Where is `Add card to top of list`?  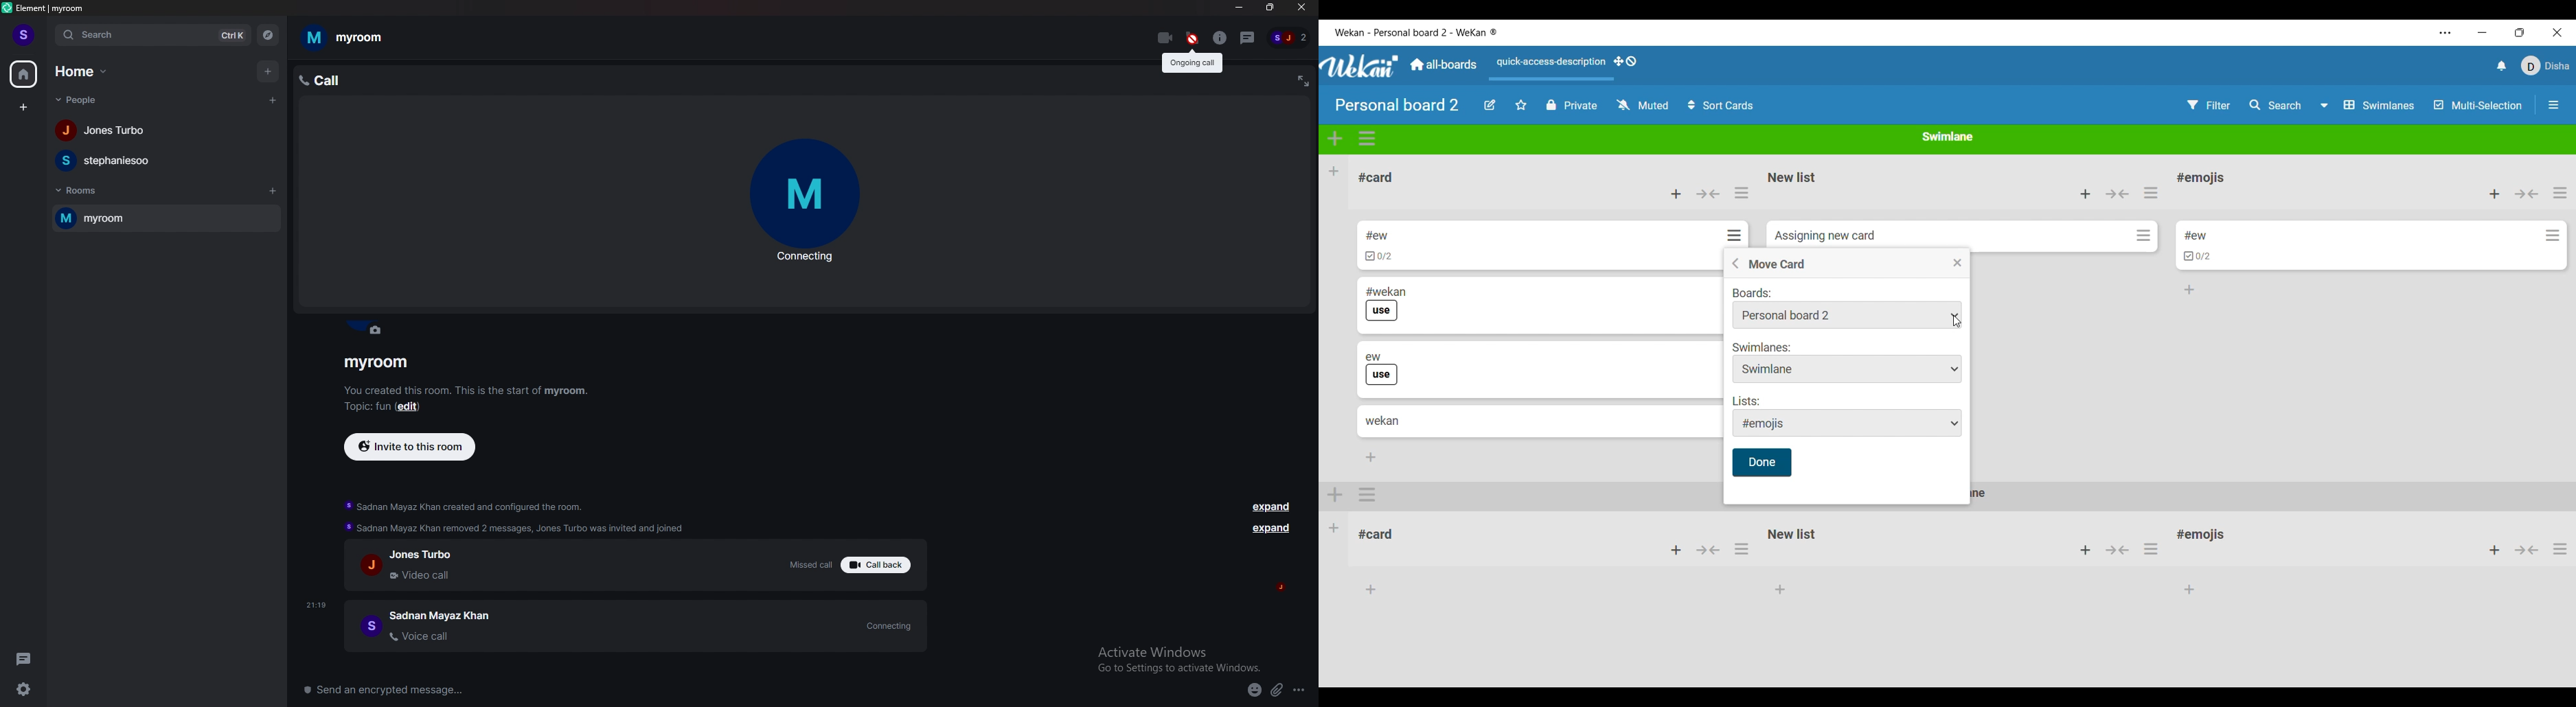 Add card to top of list is located at coordinates (2495, 194).